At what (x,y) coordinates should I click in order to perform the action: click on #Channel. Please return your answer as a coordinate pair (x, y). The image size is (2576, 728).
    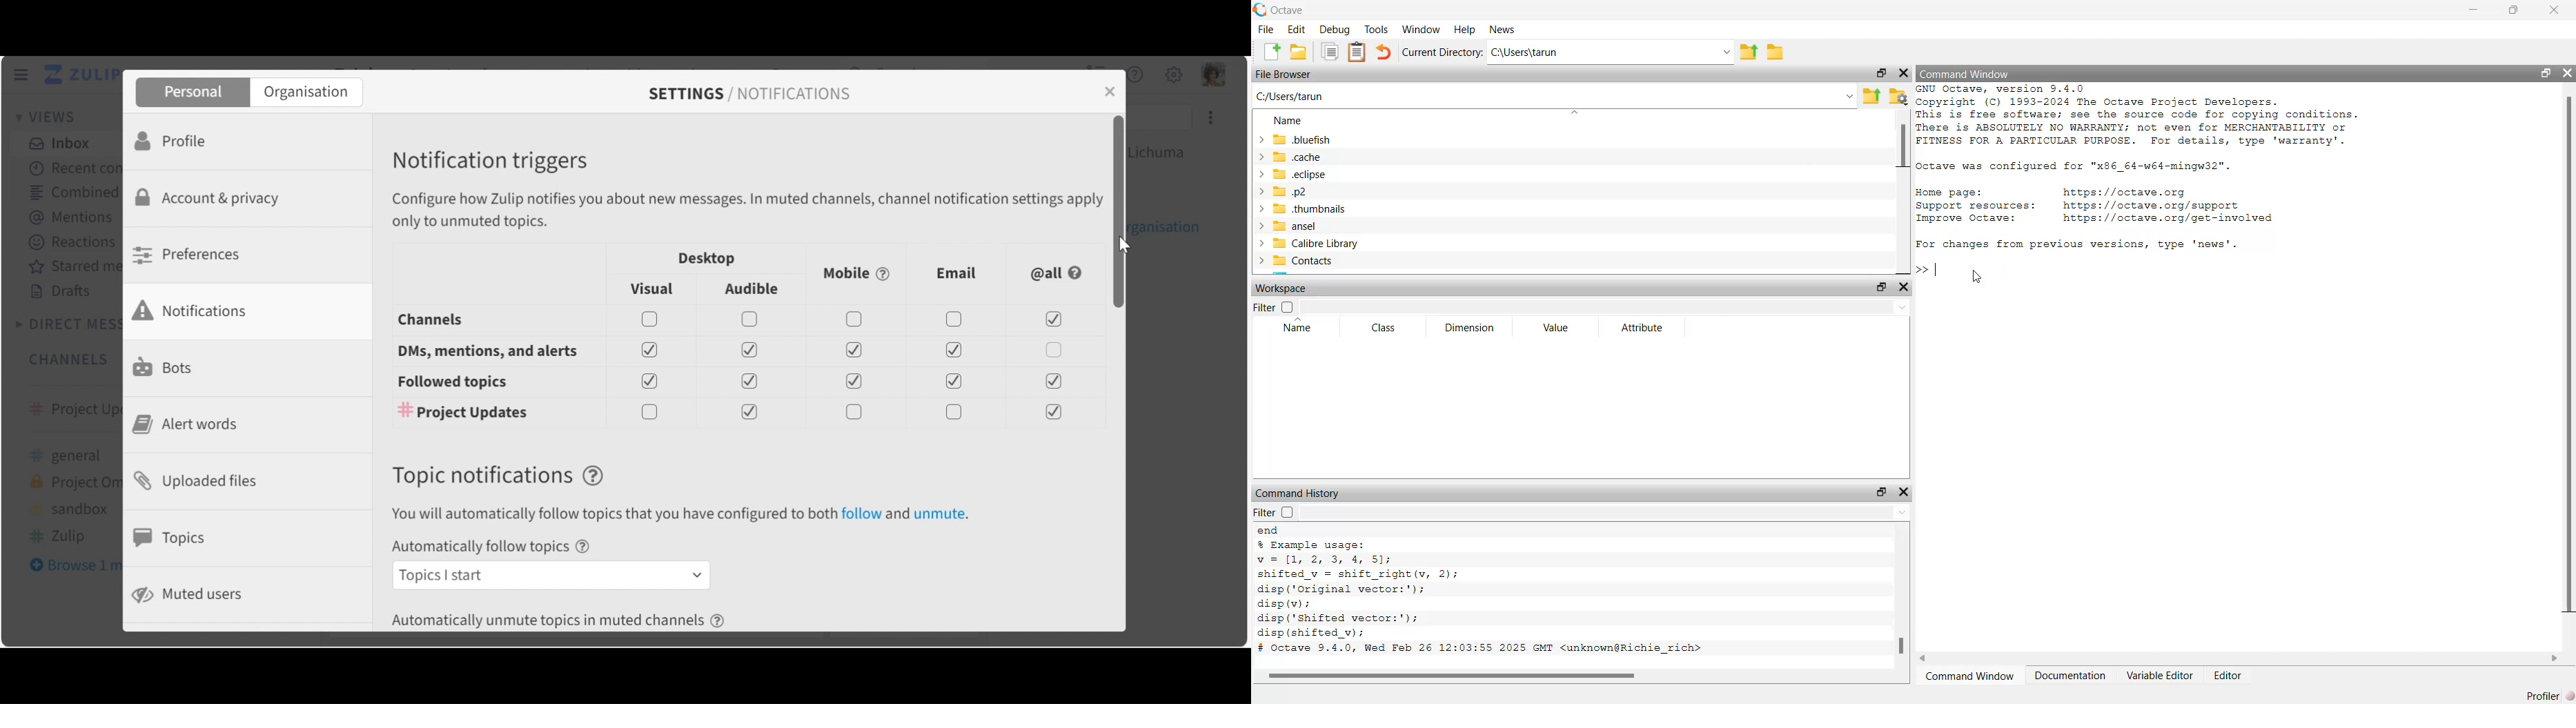
    Looking at the image, I should click on (738, 411).